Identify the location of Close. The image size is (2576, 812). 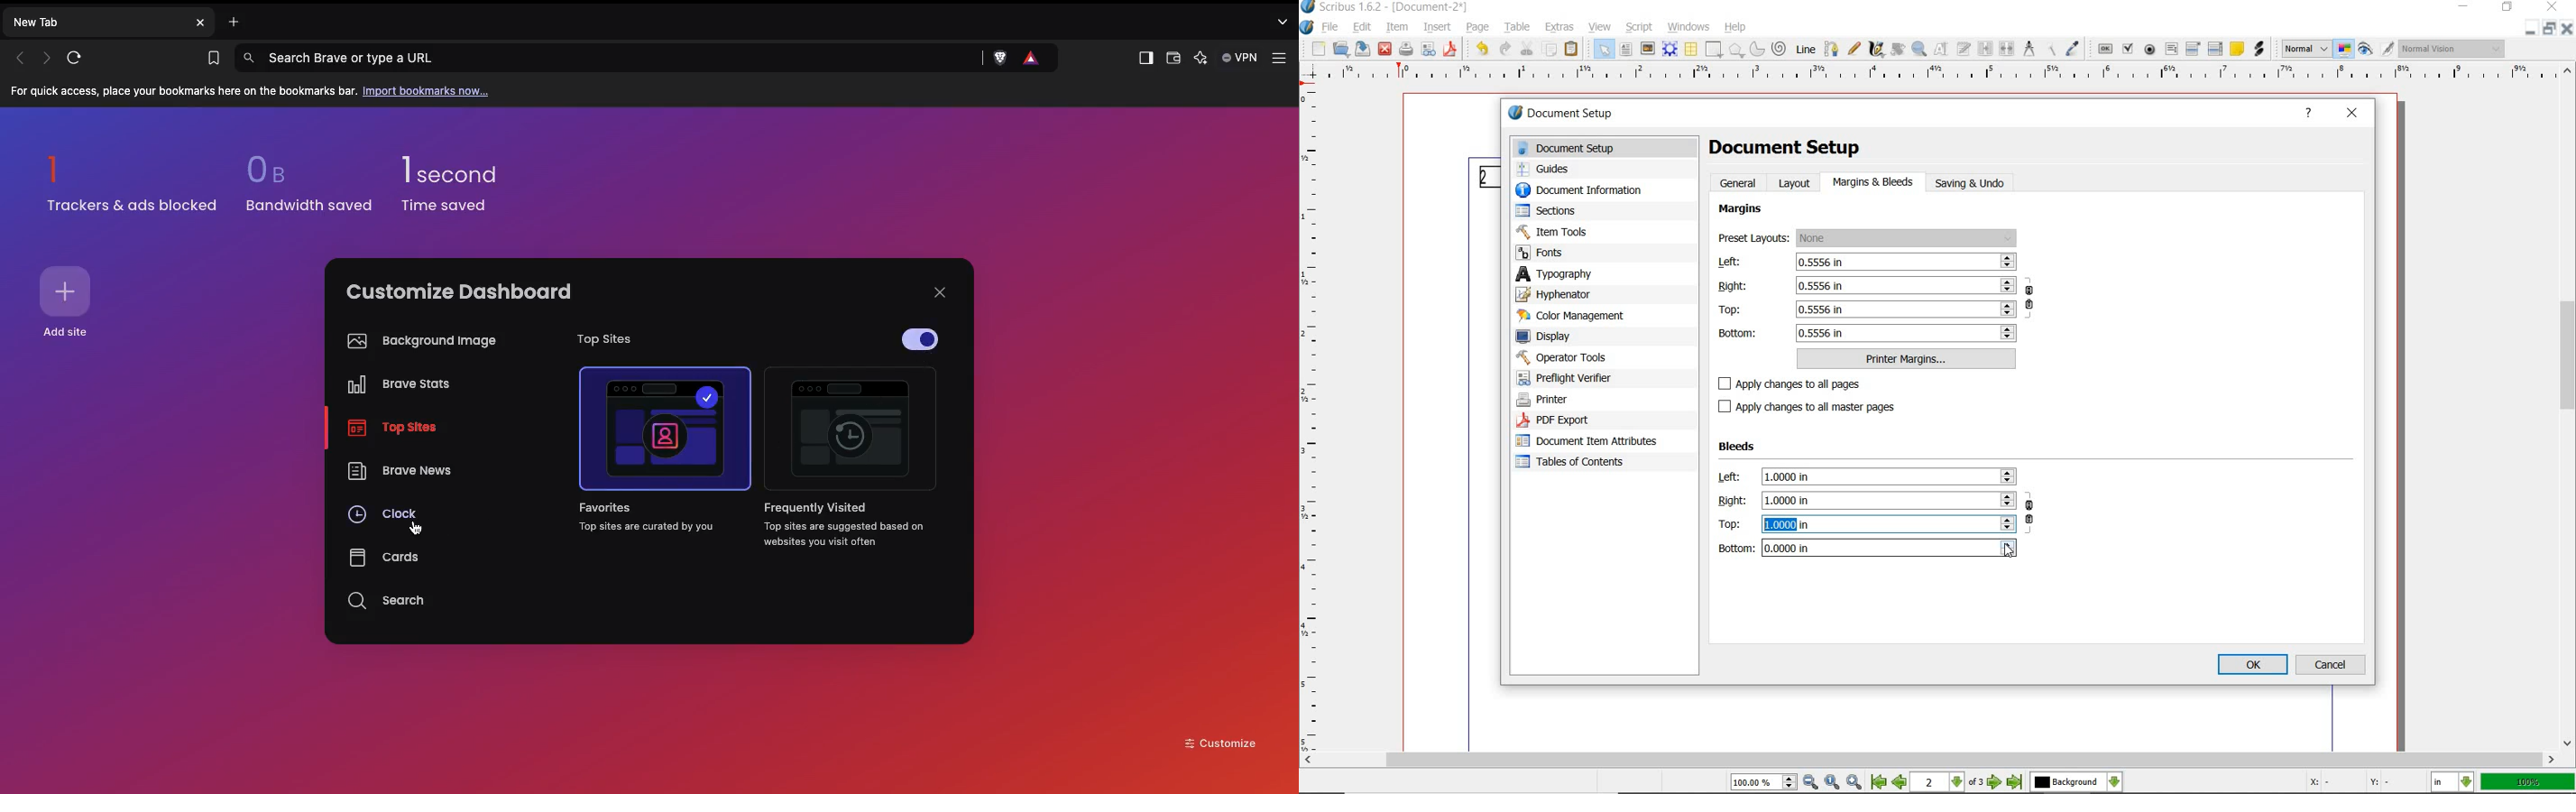
(940, 292).